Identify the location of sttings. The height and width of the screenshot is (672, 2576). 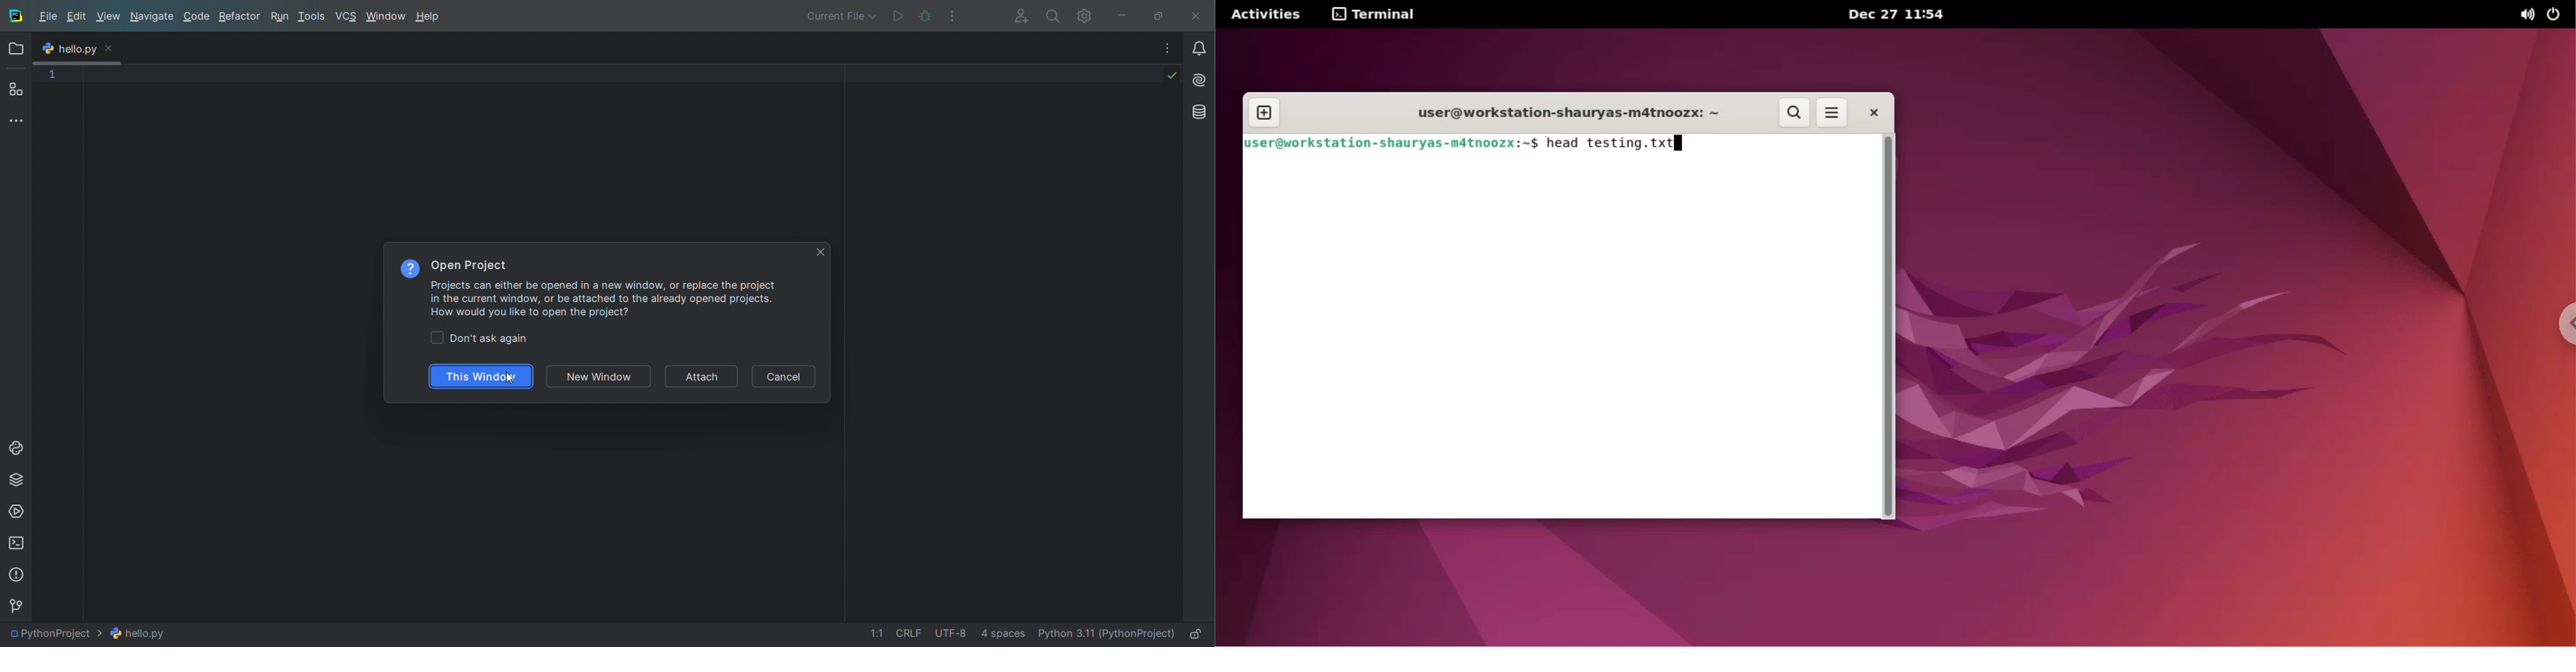
(1088, 15).